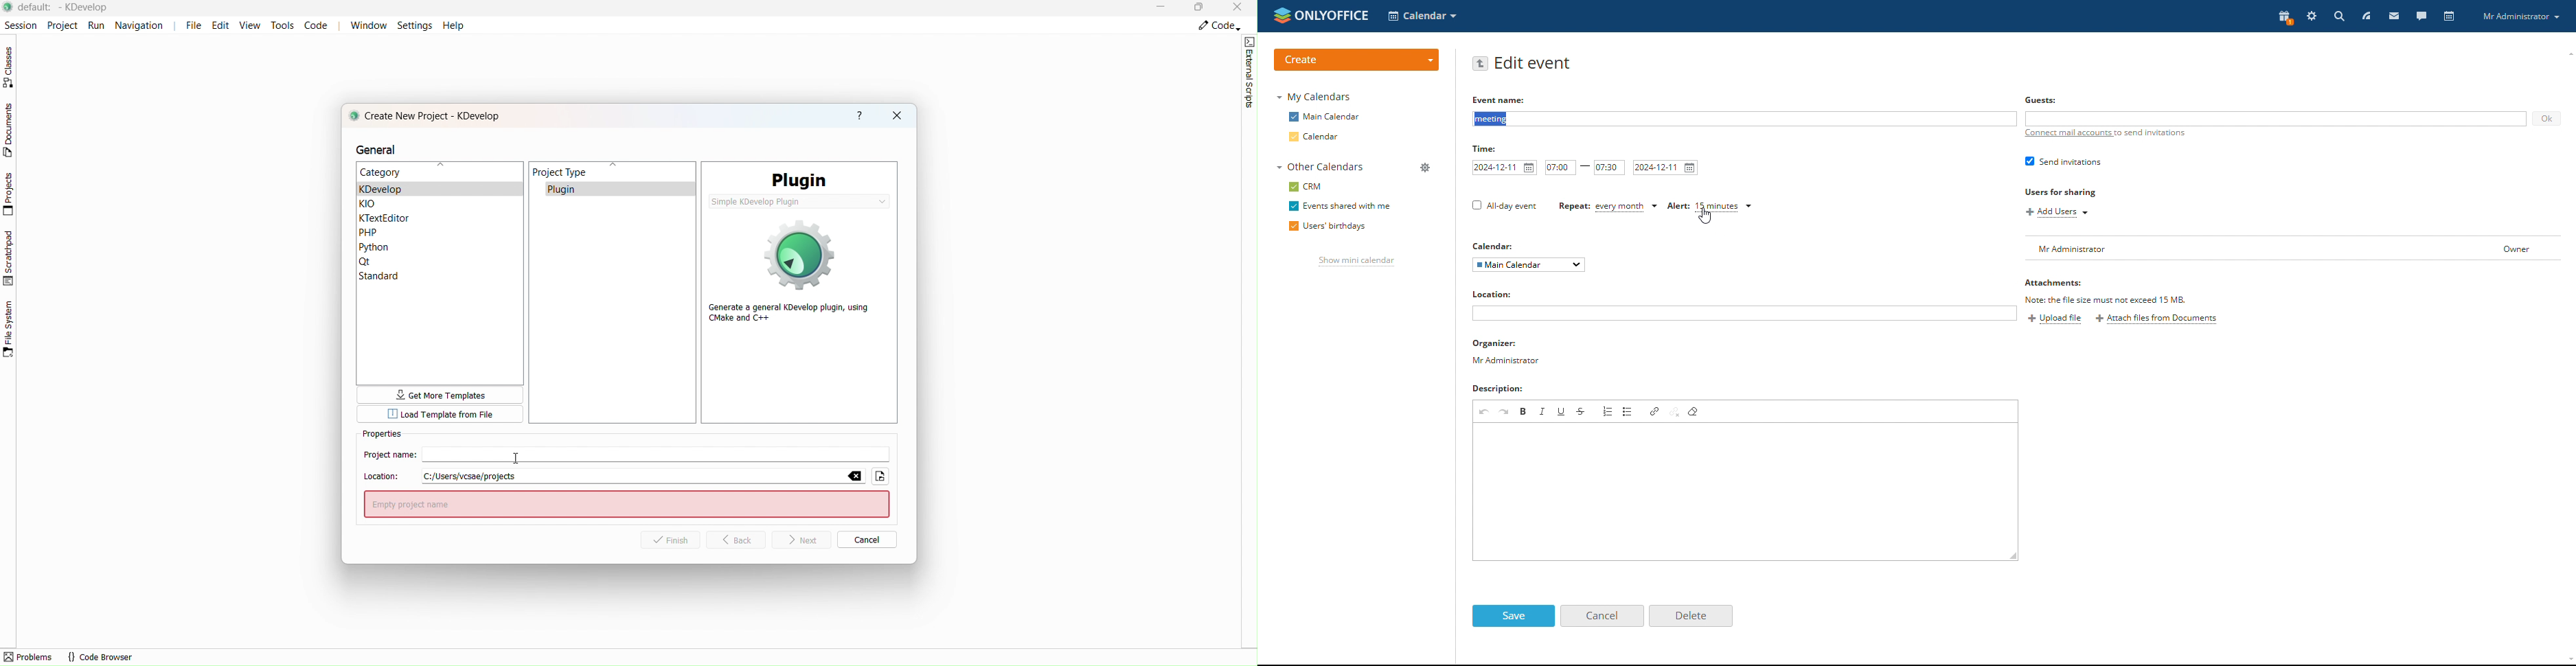  What do you see at coordinates (1329, 227) in the screenshot?
I see `users' birthdays` at bounding box center [1329, 227].